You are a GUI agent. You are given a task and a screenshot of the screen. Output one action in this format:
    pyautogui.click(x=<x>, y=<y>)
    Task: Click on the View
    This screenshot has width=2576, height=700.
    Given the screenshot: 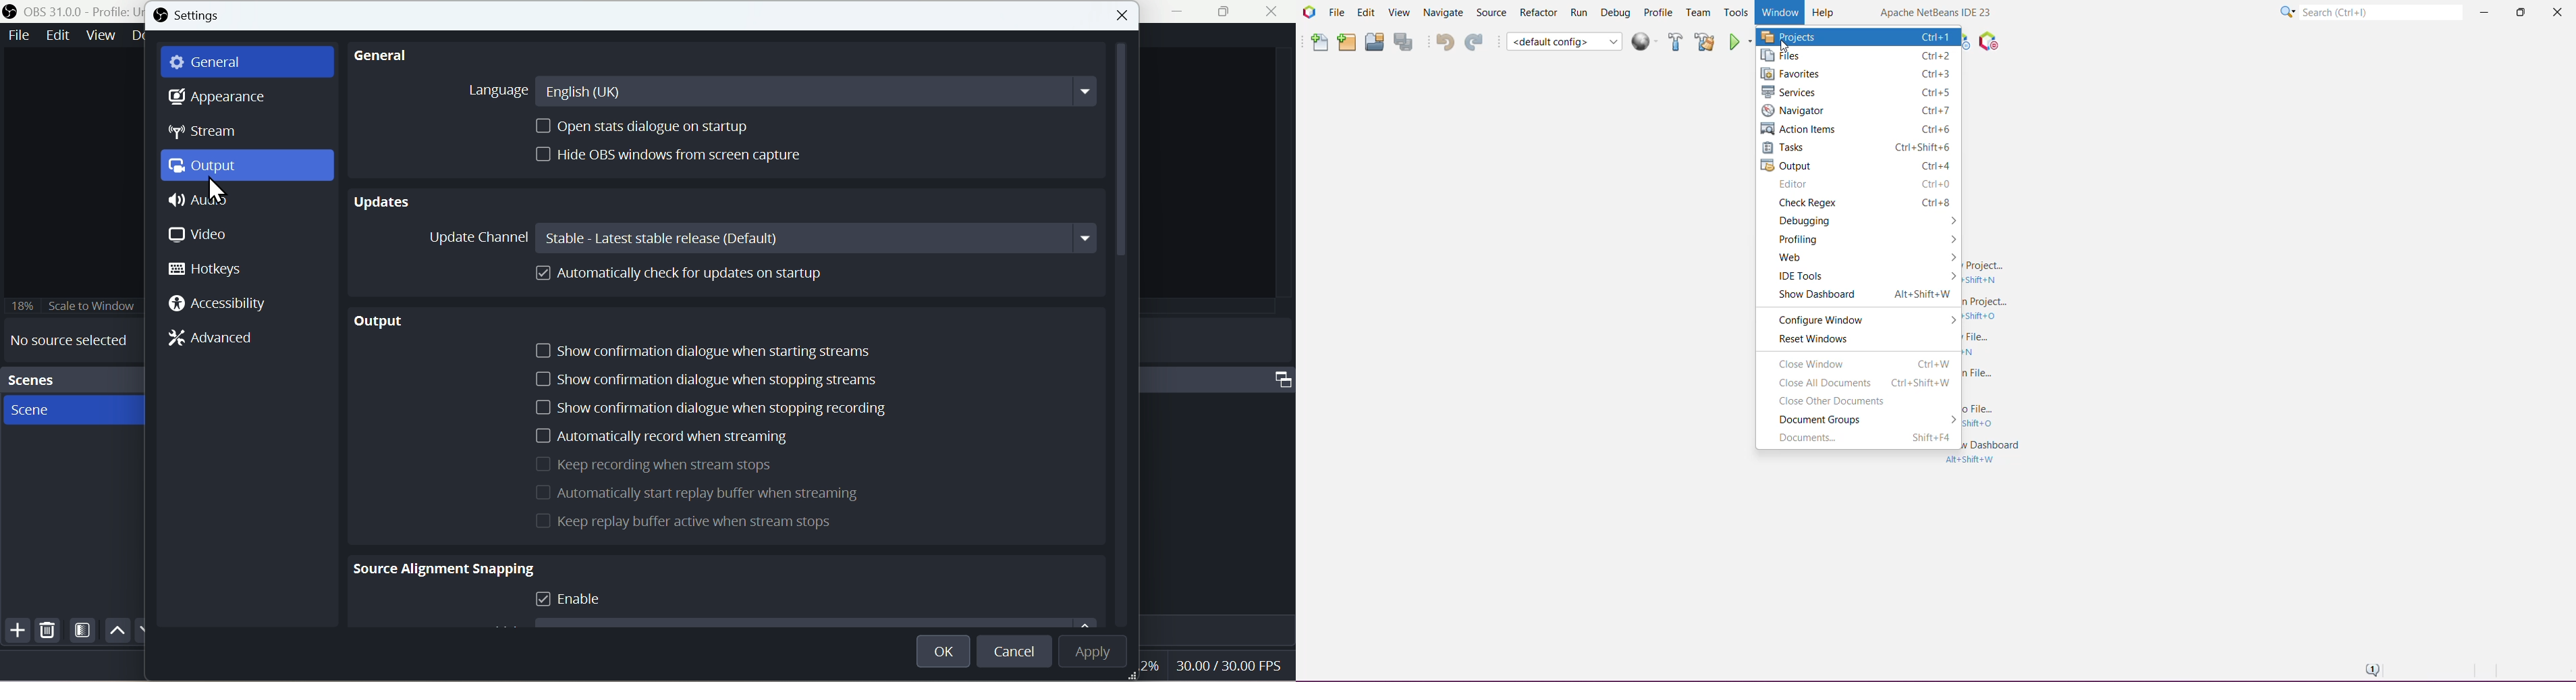 What is the action you would take?
    pyautogui.click(x=101, y=36)
    